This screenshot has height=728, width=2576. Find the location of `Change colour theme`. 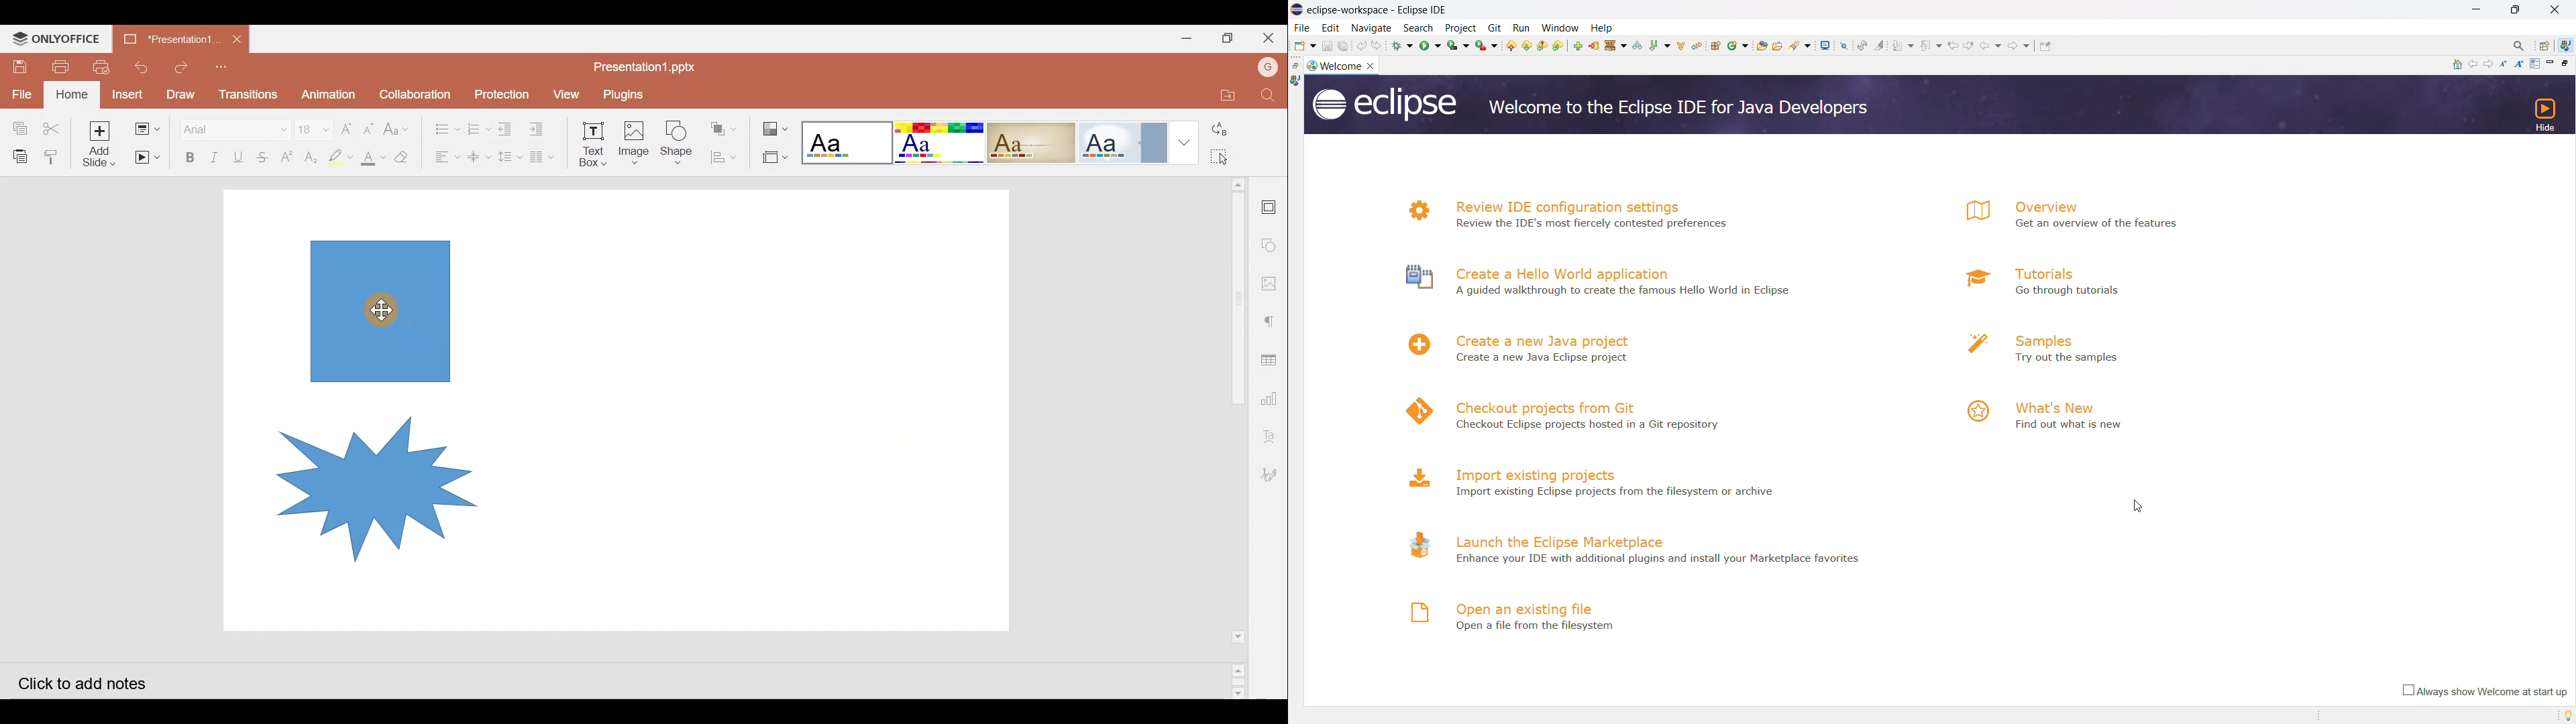

Change colour theme is located at coordinates (777, 125).